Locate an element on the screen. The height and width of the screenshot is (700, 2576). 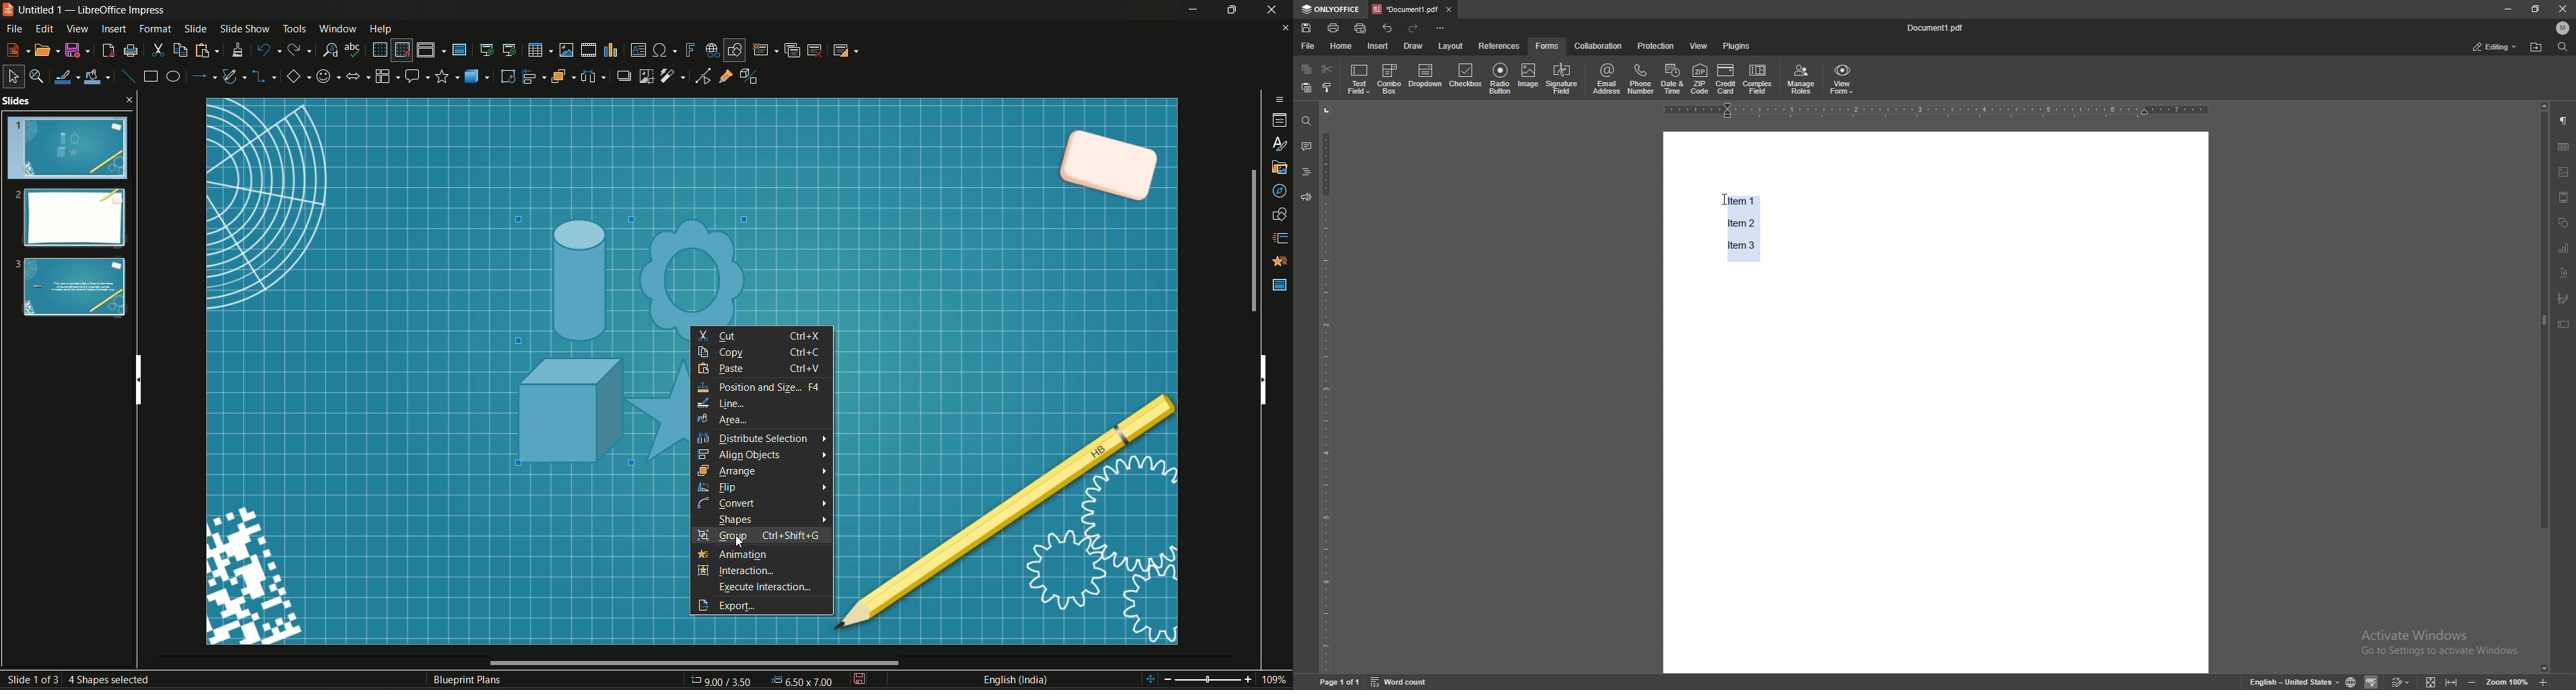
cut is located at coordinates (761, 335).